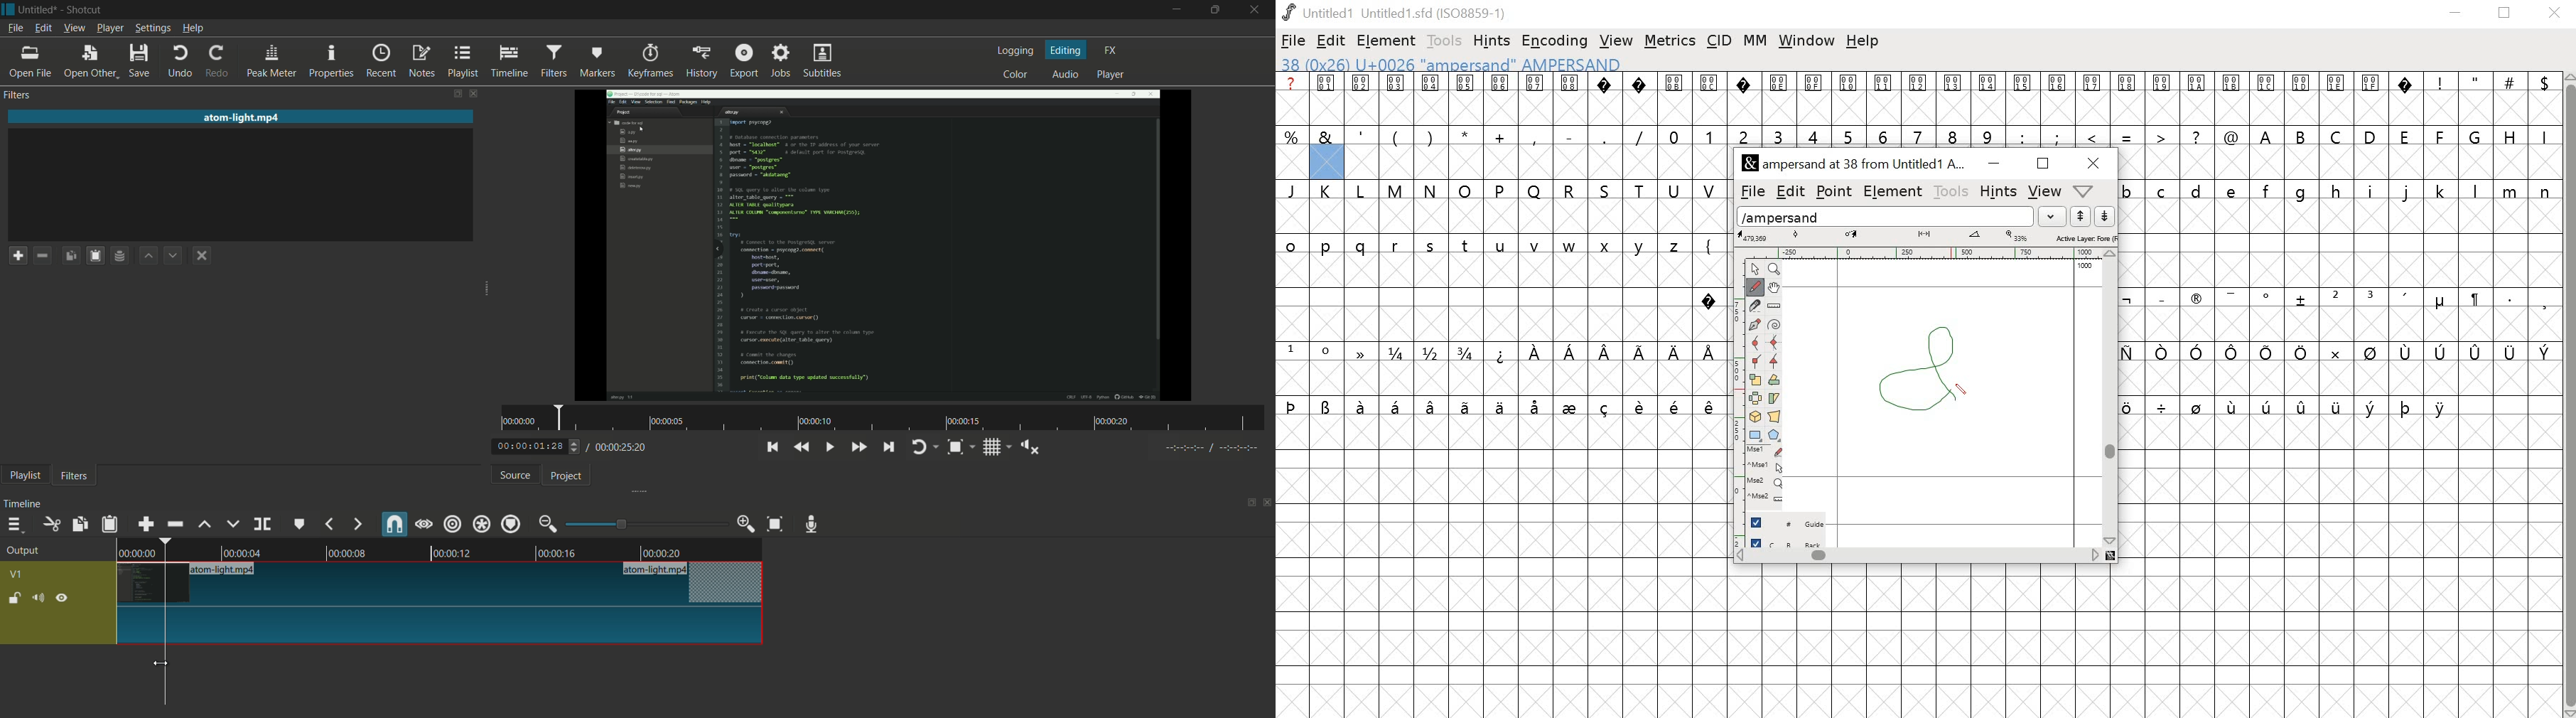 This screenshot has height=728, width=2576. What do you see at coordinates (885, 418) in the screenshot?
I see `time` at bounding box center [885, 418].